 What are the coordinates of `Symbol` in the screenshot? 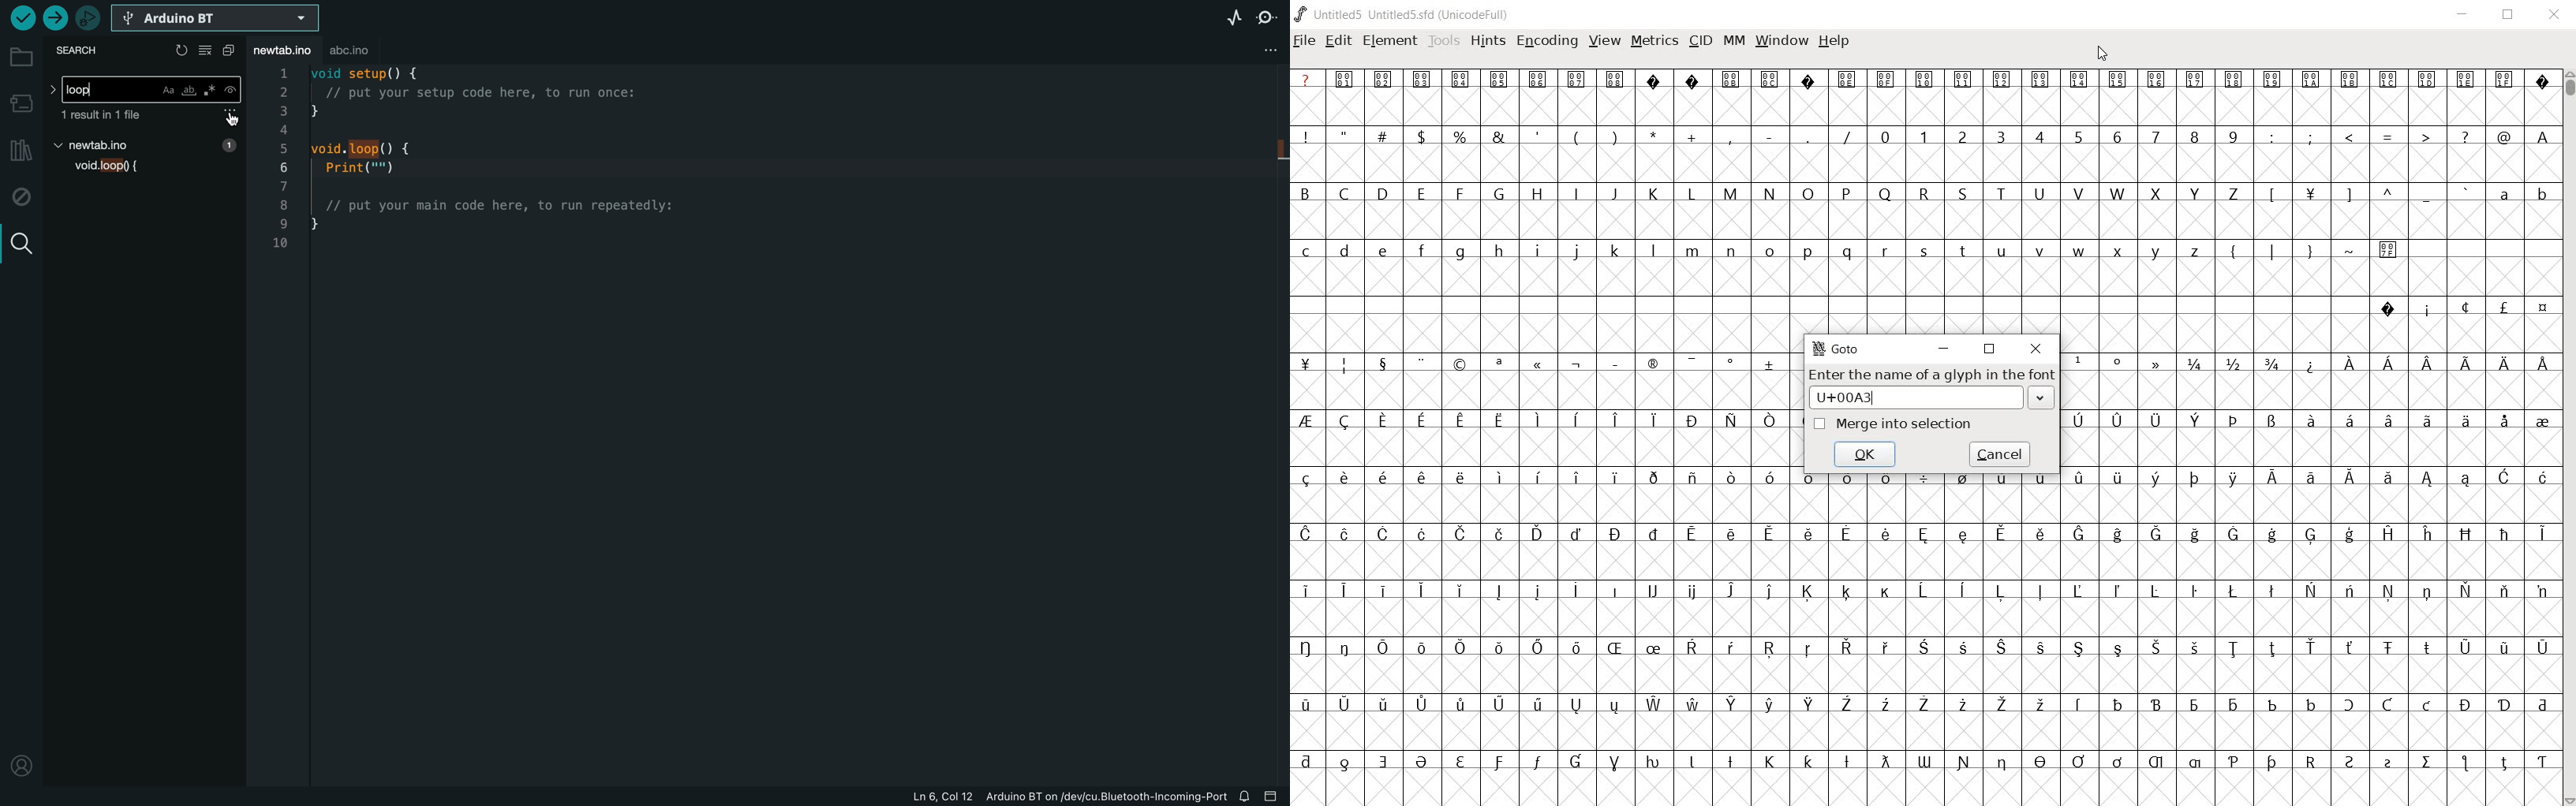 It's located at (1347, 79).